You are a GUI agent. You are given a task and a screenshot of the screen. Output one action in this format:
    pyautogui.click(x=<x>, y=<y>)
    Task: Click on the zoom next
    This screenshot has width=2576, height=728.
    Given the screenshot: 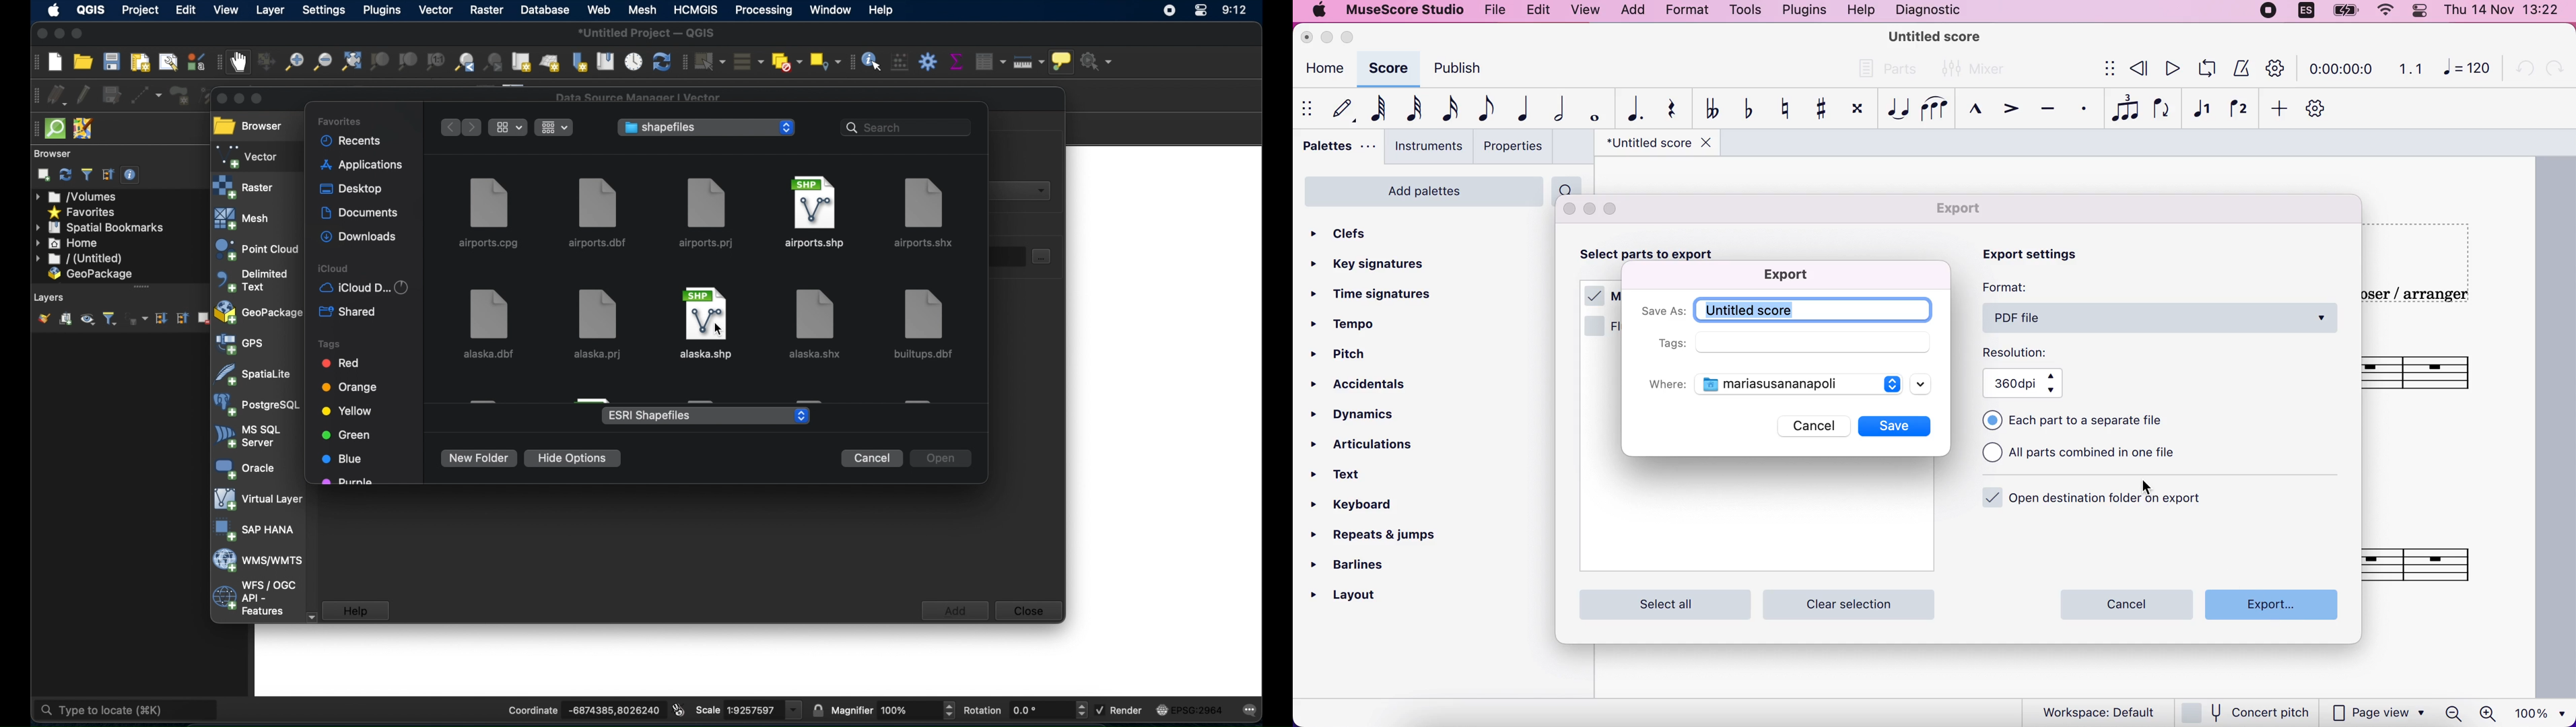 What is the action you would take?
    pyautogui.click(x=496, y=61)
    